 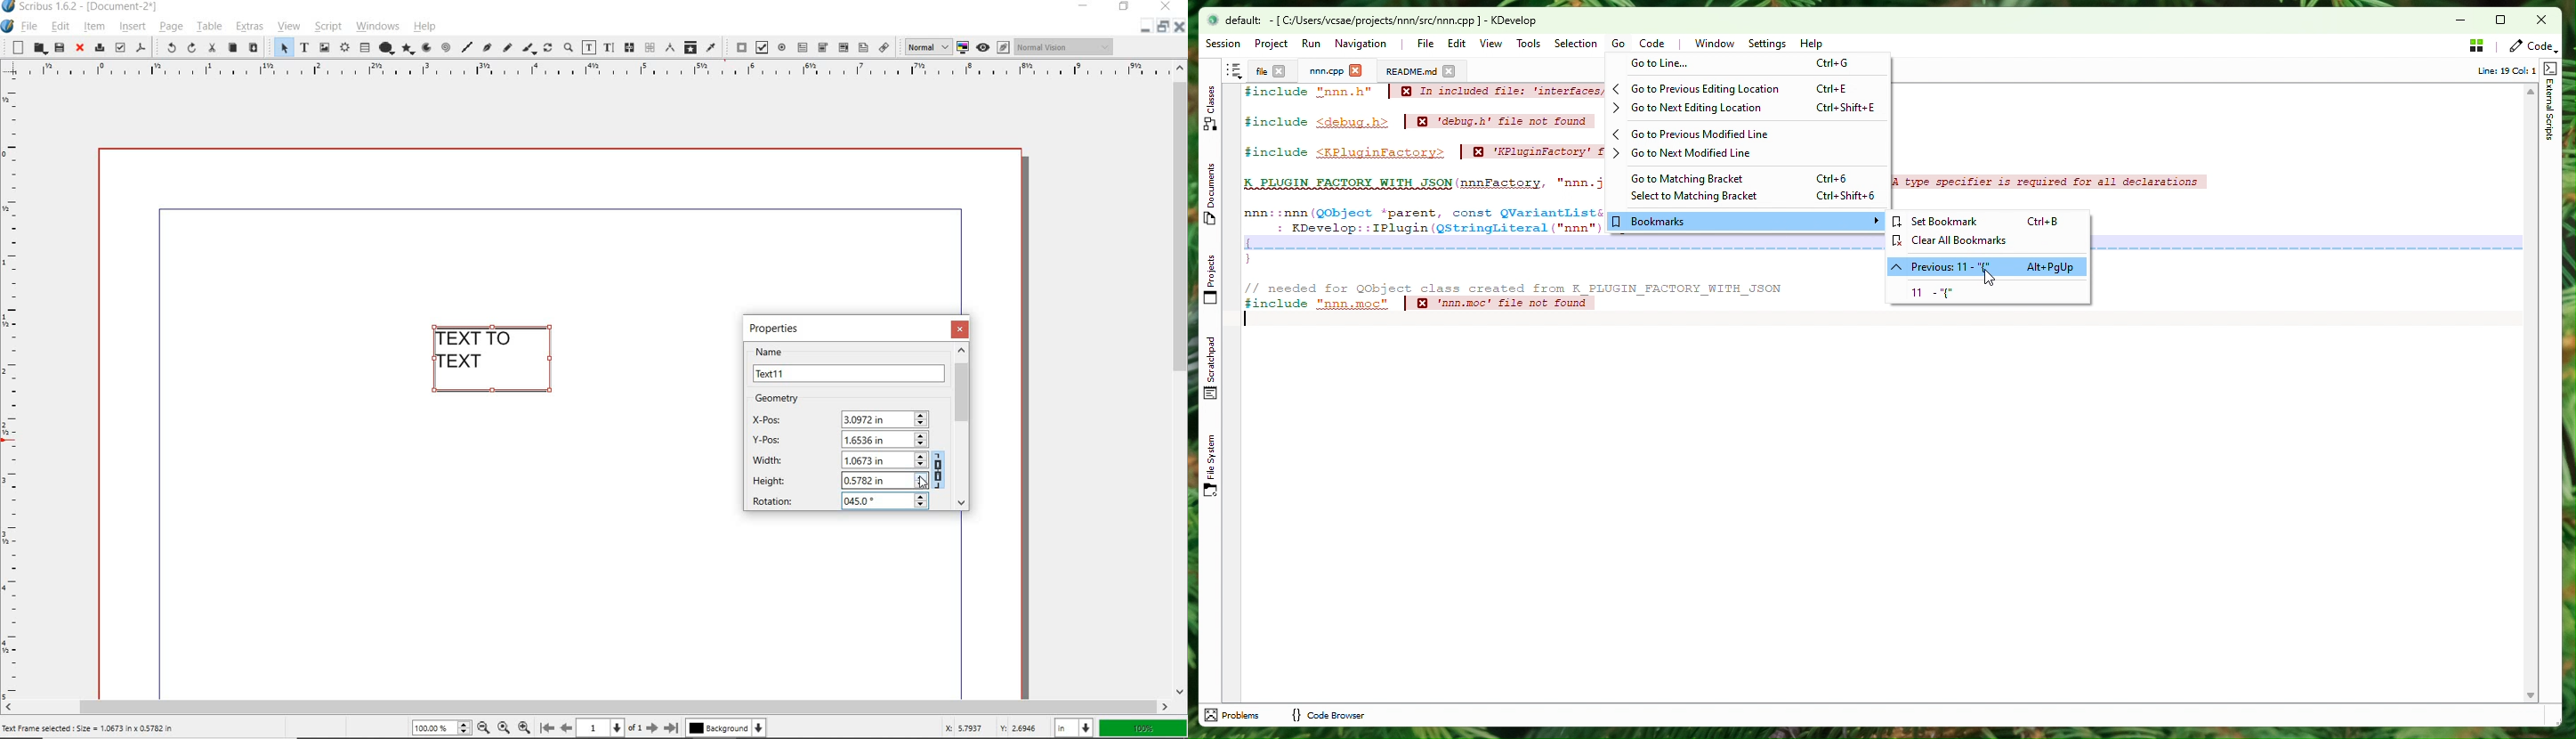 What do you see at coordinates (9, 7) in the screenshot?
I see `icon` at bounding box center [9, 7].